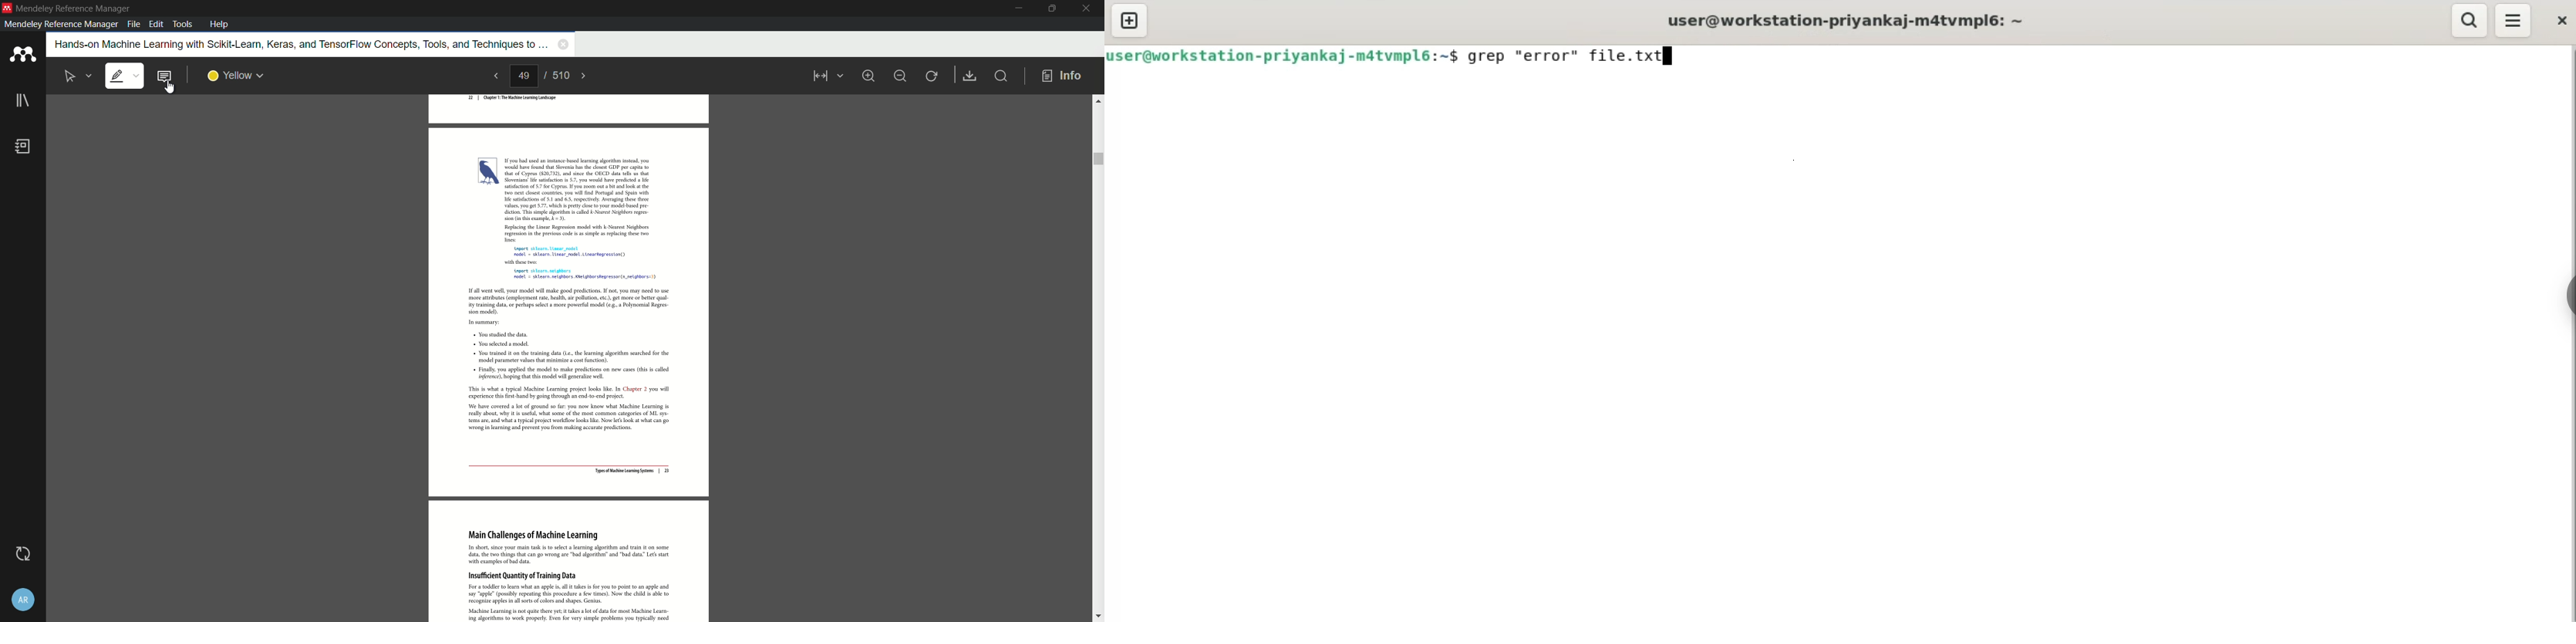 The width and height of the screenshot is (2576, 644). What do you see at coordinates (972, 76) in the screenshot?
I see `save` at bounding box center [972, 76].